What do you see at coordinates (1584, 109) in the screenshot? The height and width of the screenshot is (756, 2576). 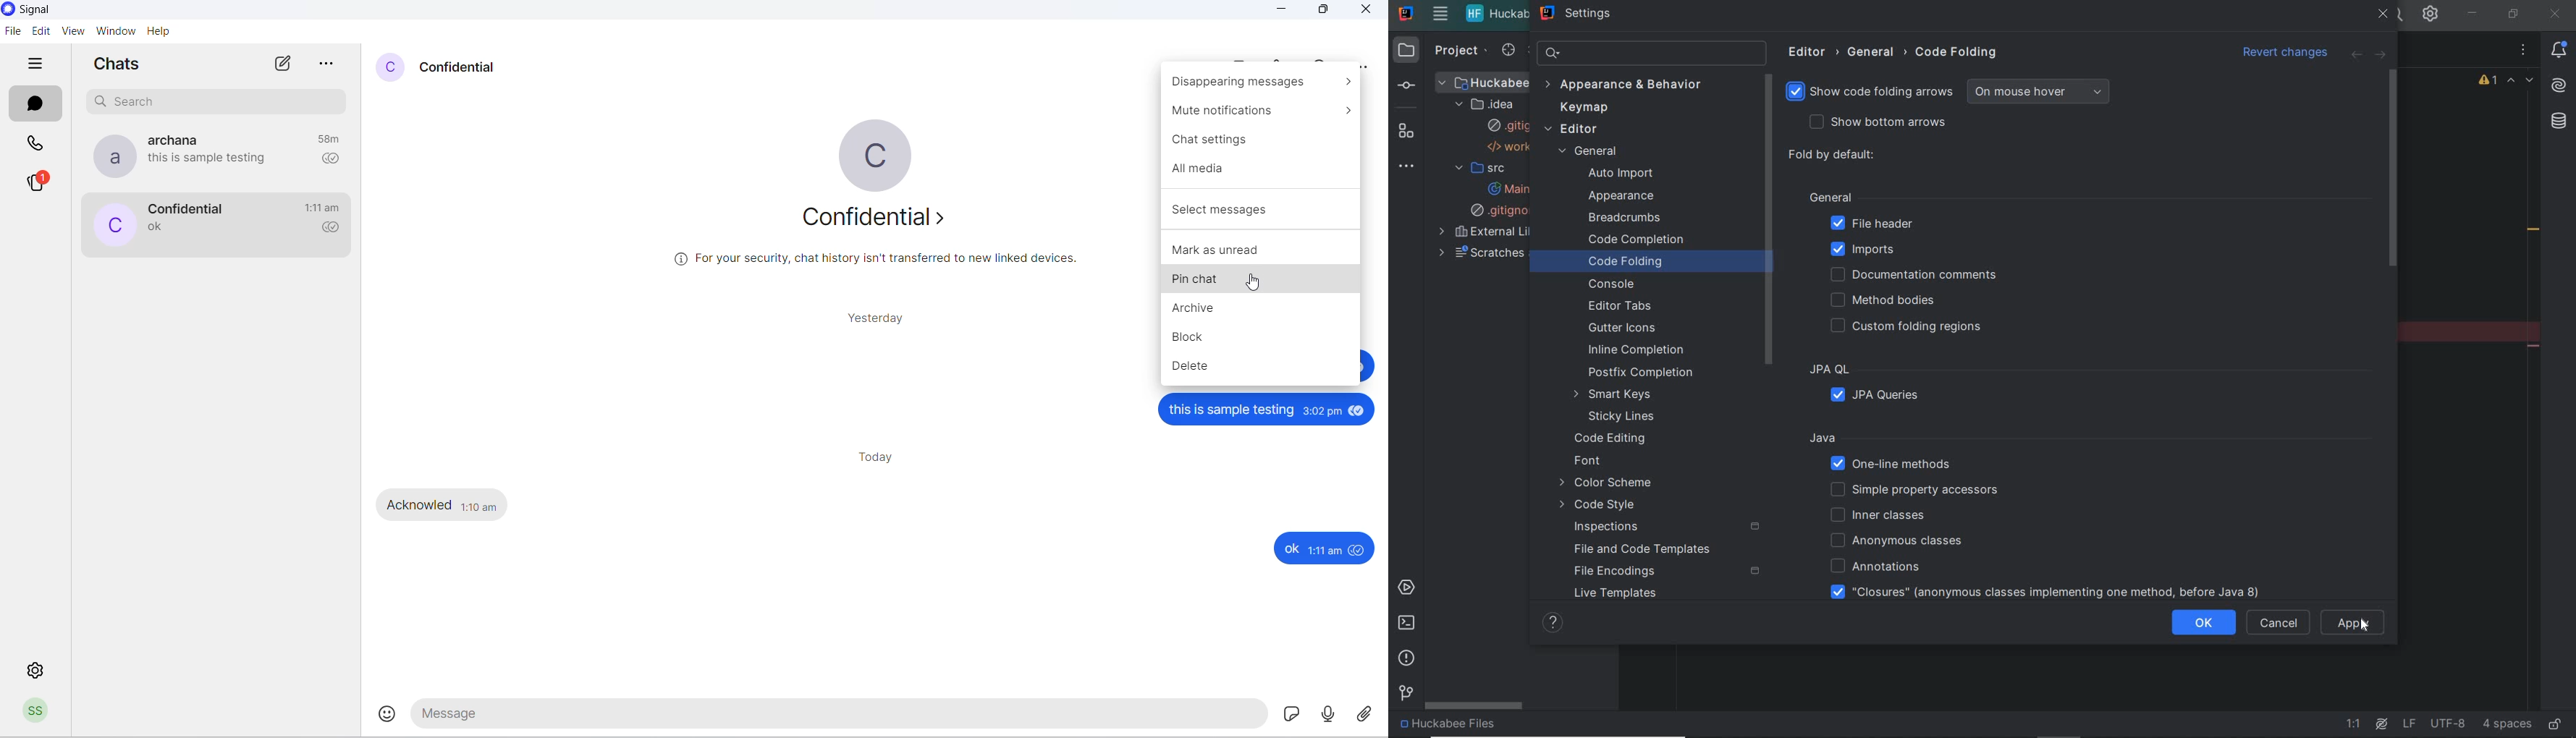 I see `keymap` at bounding box center [1584, 109].